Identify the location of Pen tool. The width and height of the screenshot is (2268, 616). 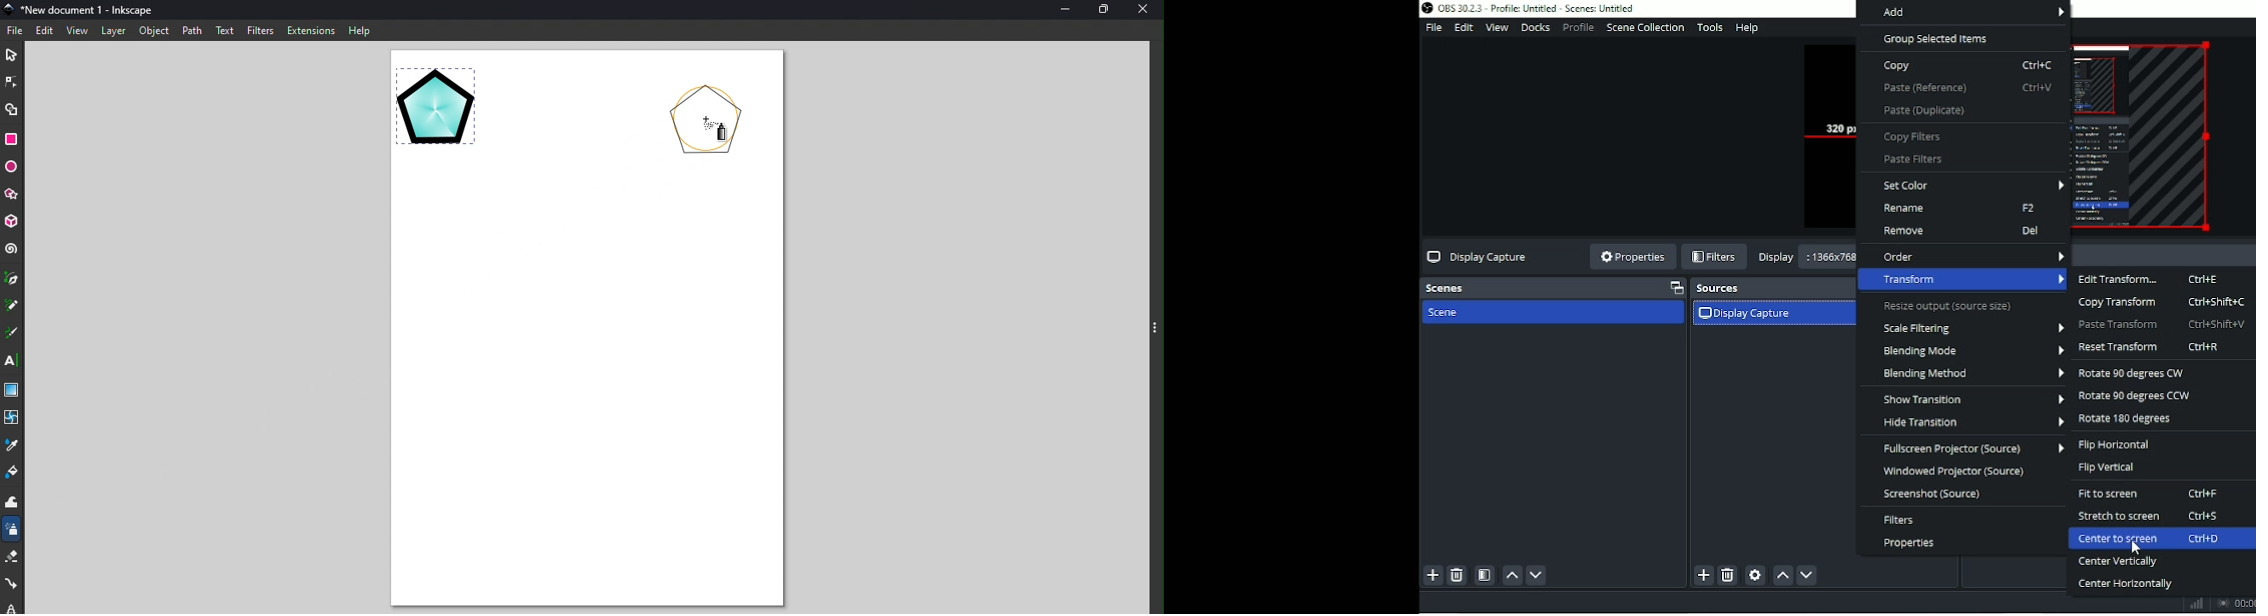
(11, 280).